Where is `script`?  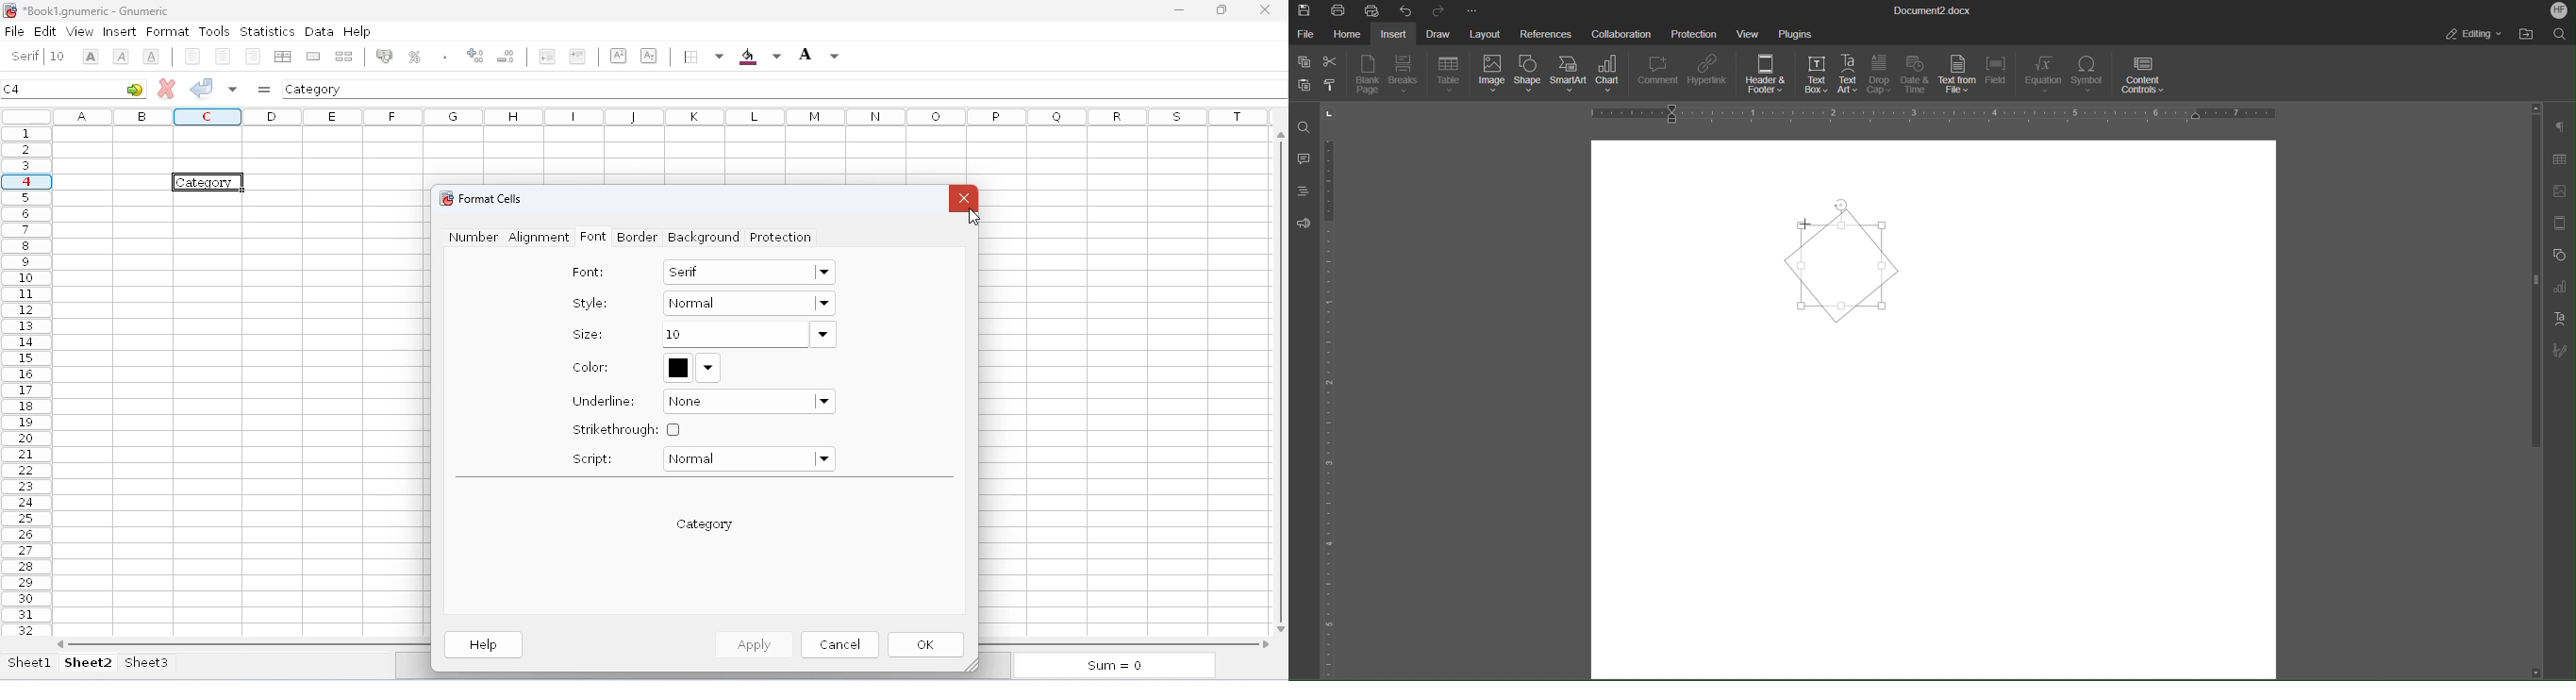 script is located at coordinates (592, 458).